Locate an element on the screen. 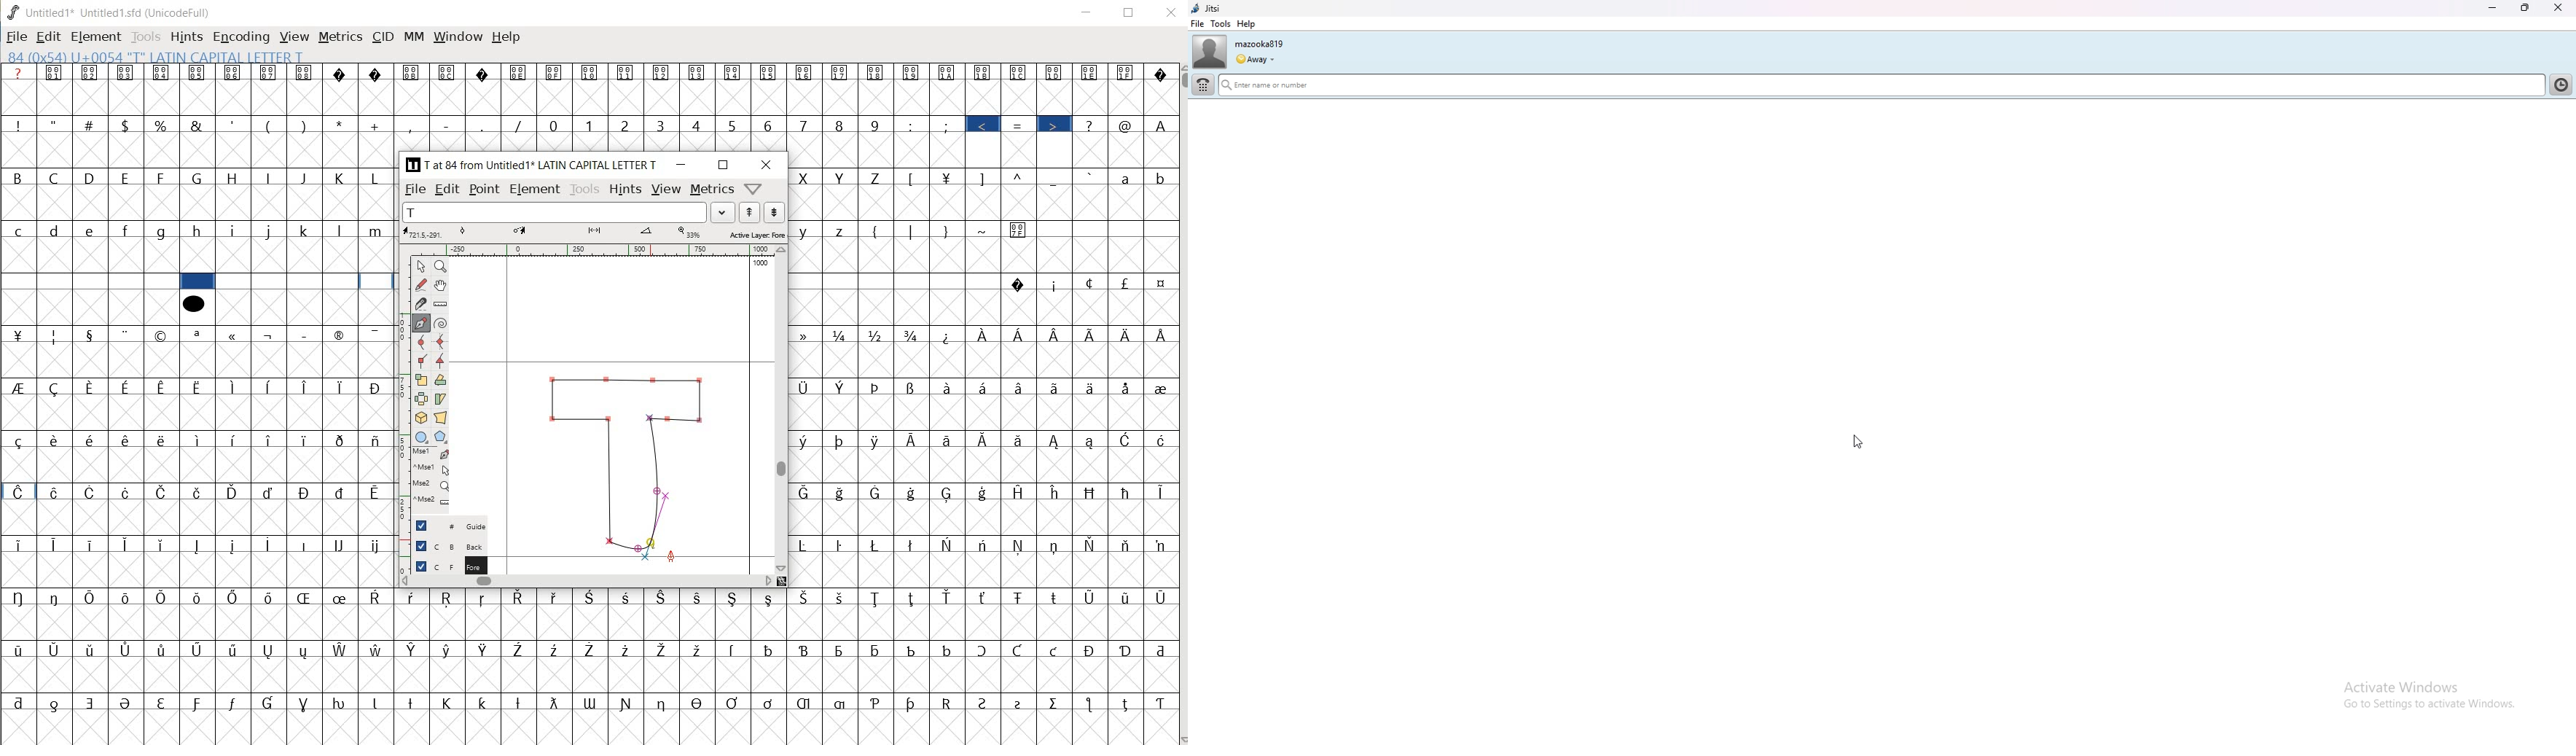 The width and height of the screenshot is (2576, 756). ' is located at coordinates (232, 125).